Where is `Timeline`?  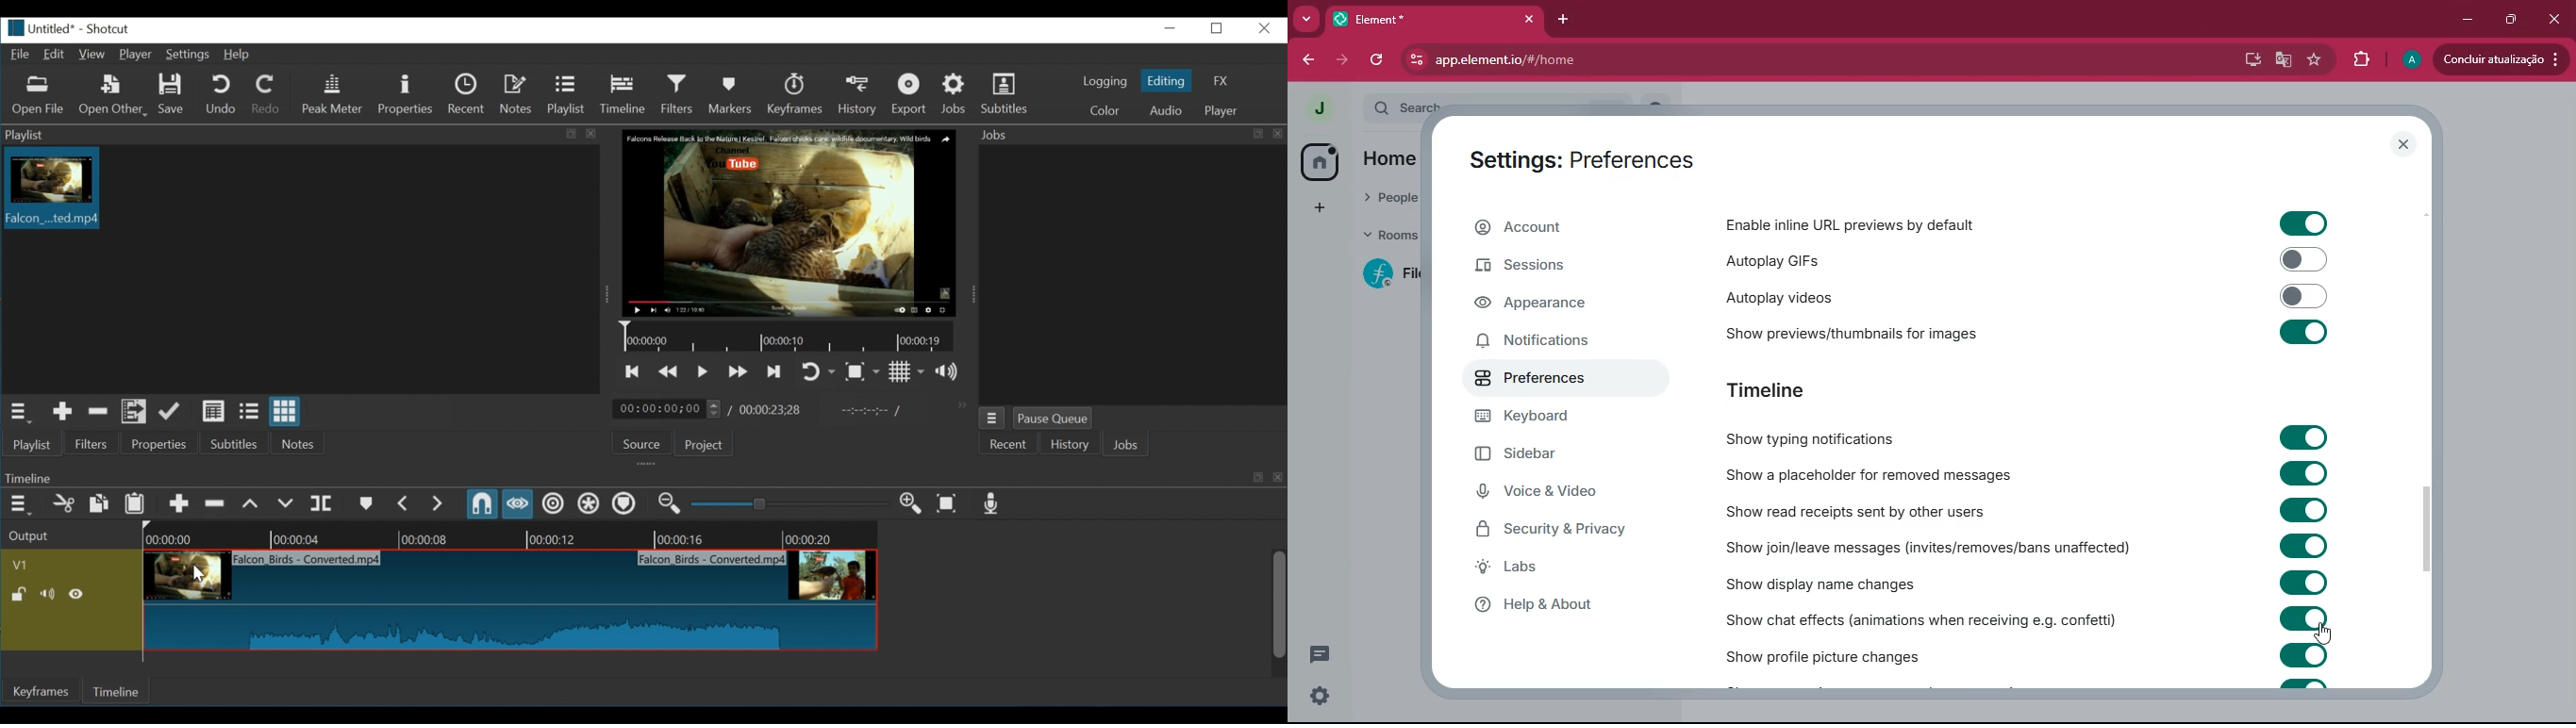 Timeline is located at coordinates (121, 690).